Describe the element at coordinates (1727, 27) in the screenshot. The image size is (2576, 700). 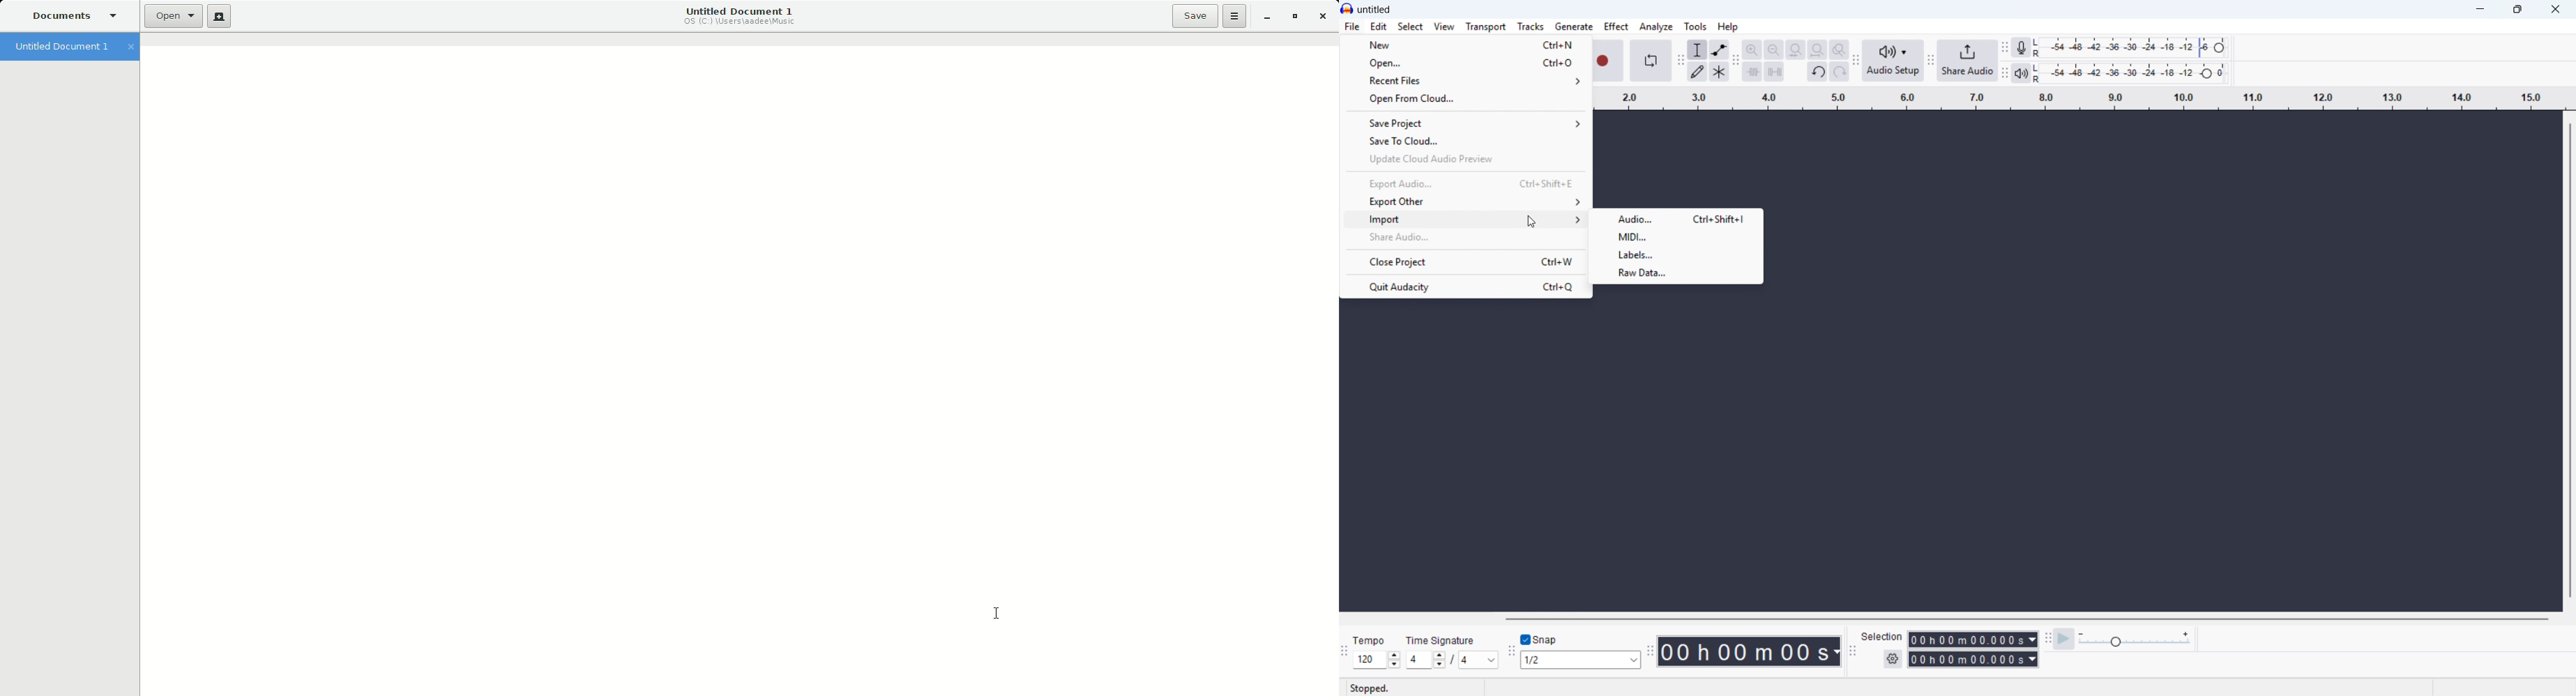
I see `help ` at that location.